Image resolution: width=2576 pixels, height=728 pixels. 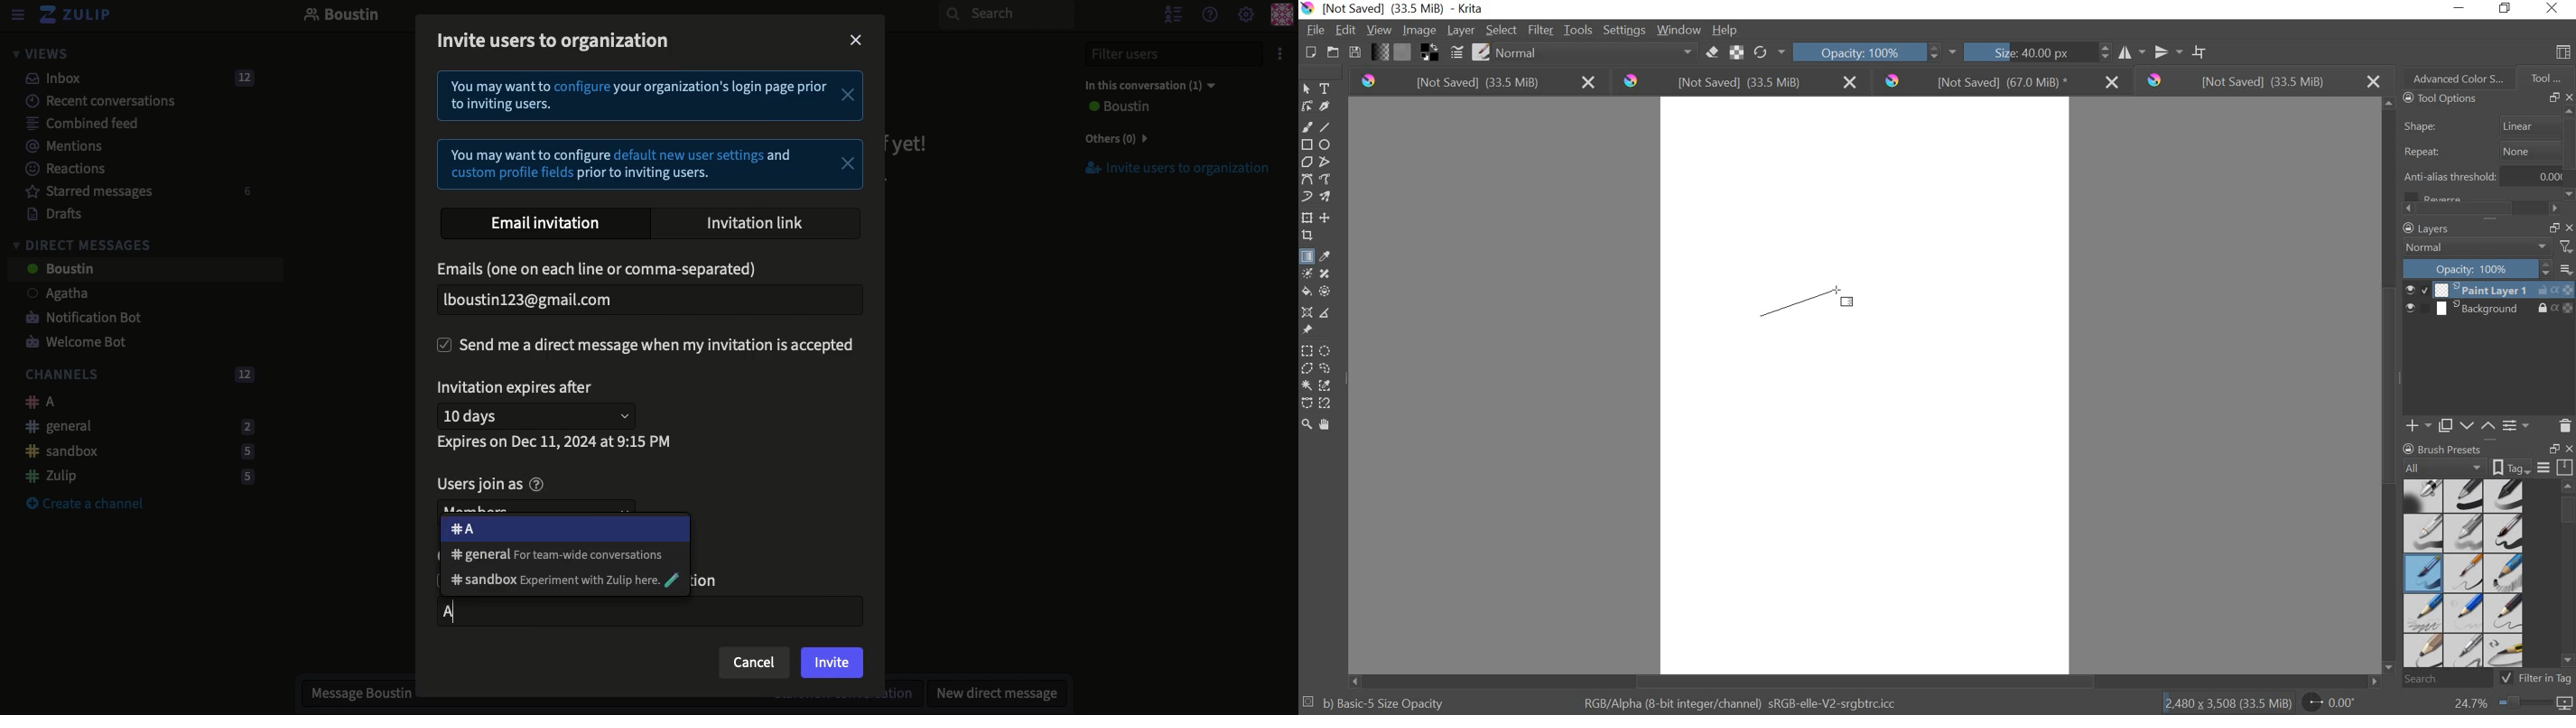 I want to click on Combined feed, so click(x=72, y=123).